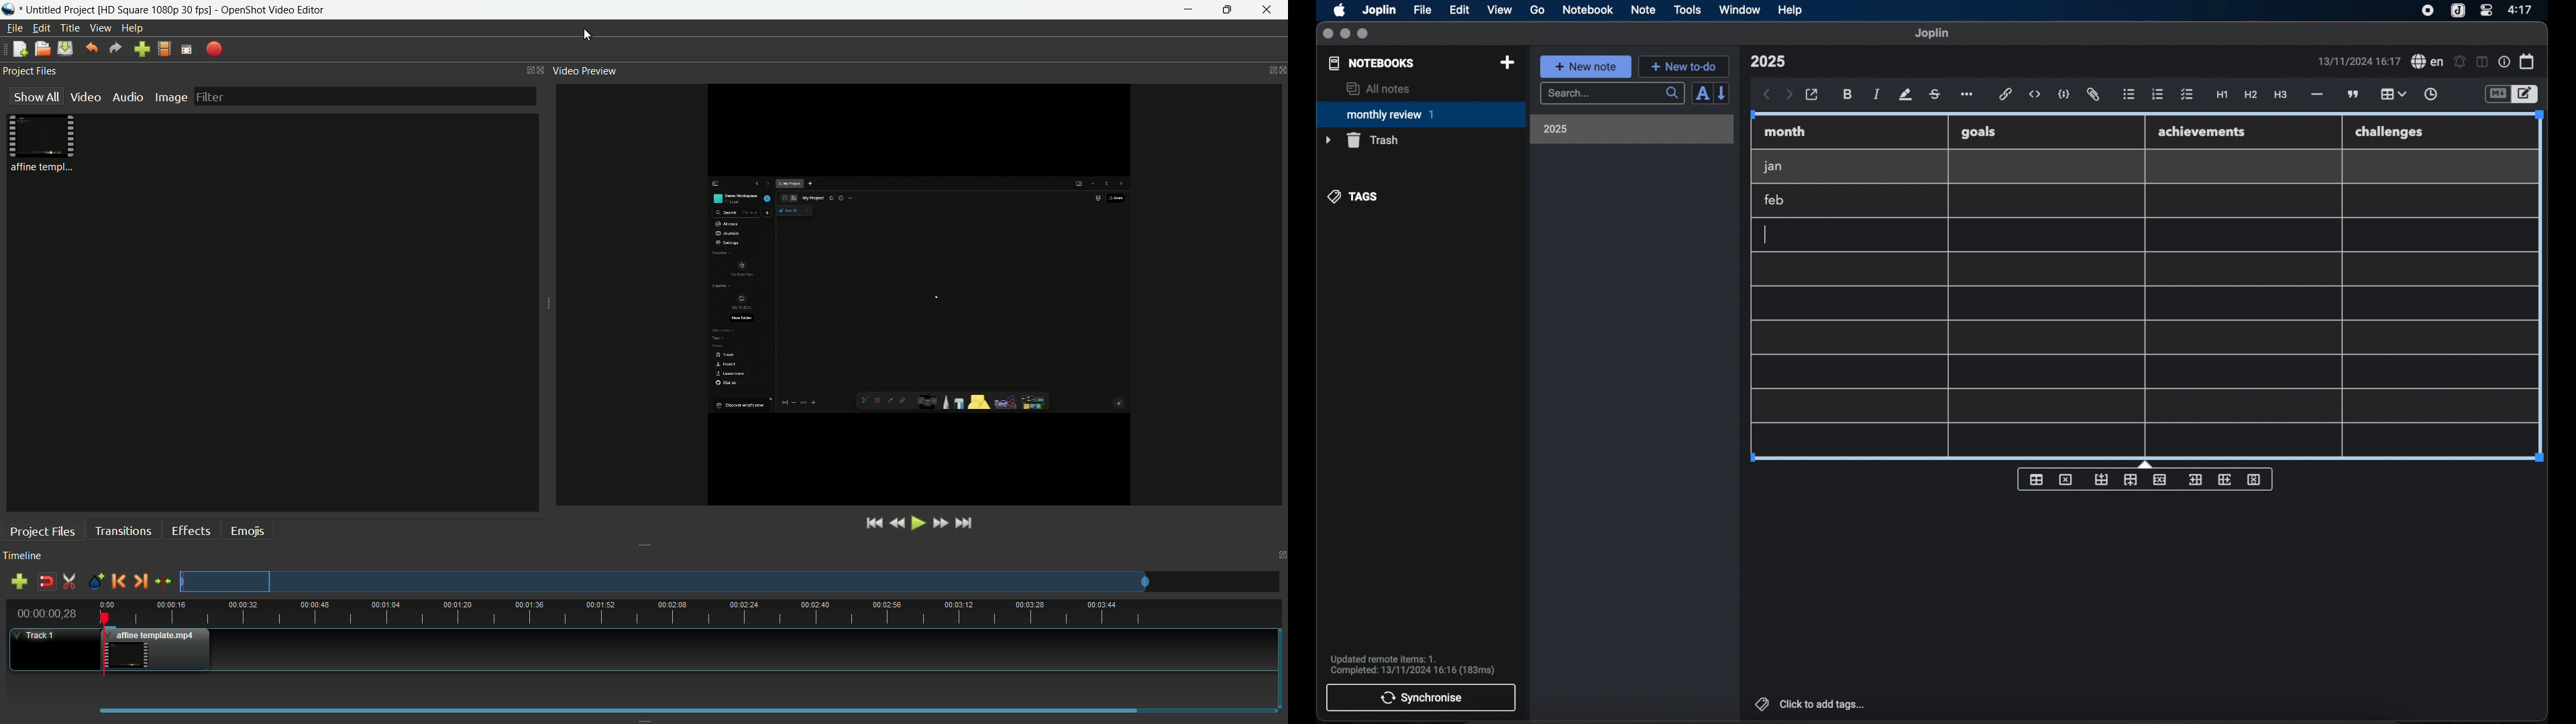 Image resolution: width=2576 pixels, height=728 pixels. Describe the element at coordinates (164, 49) in the screenshot. I see `profile` at that location.